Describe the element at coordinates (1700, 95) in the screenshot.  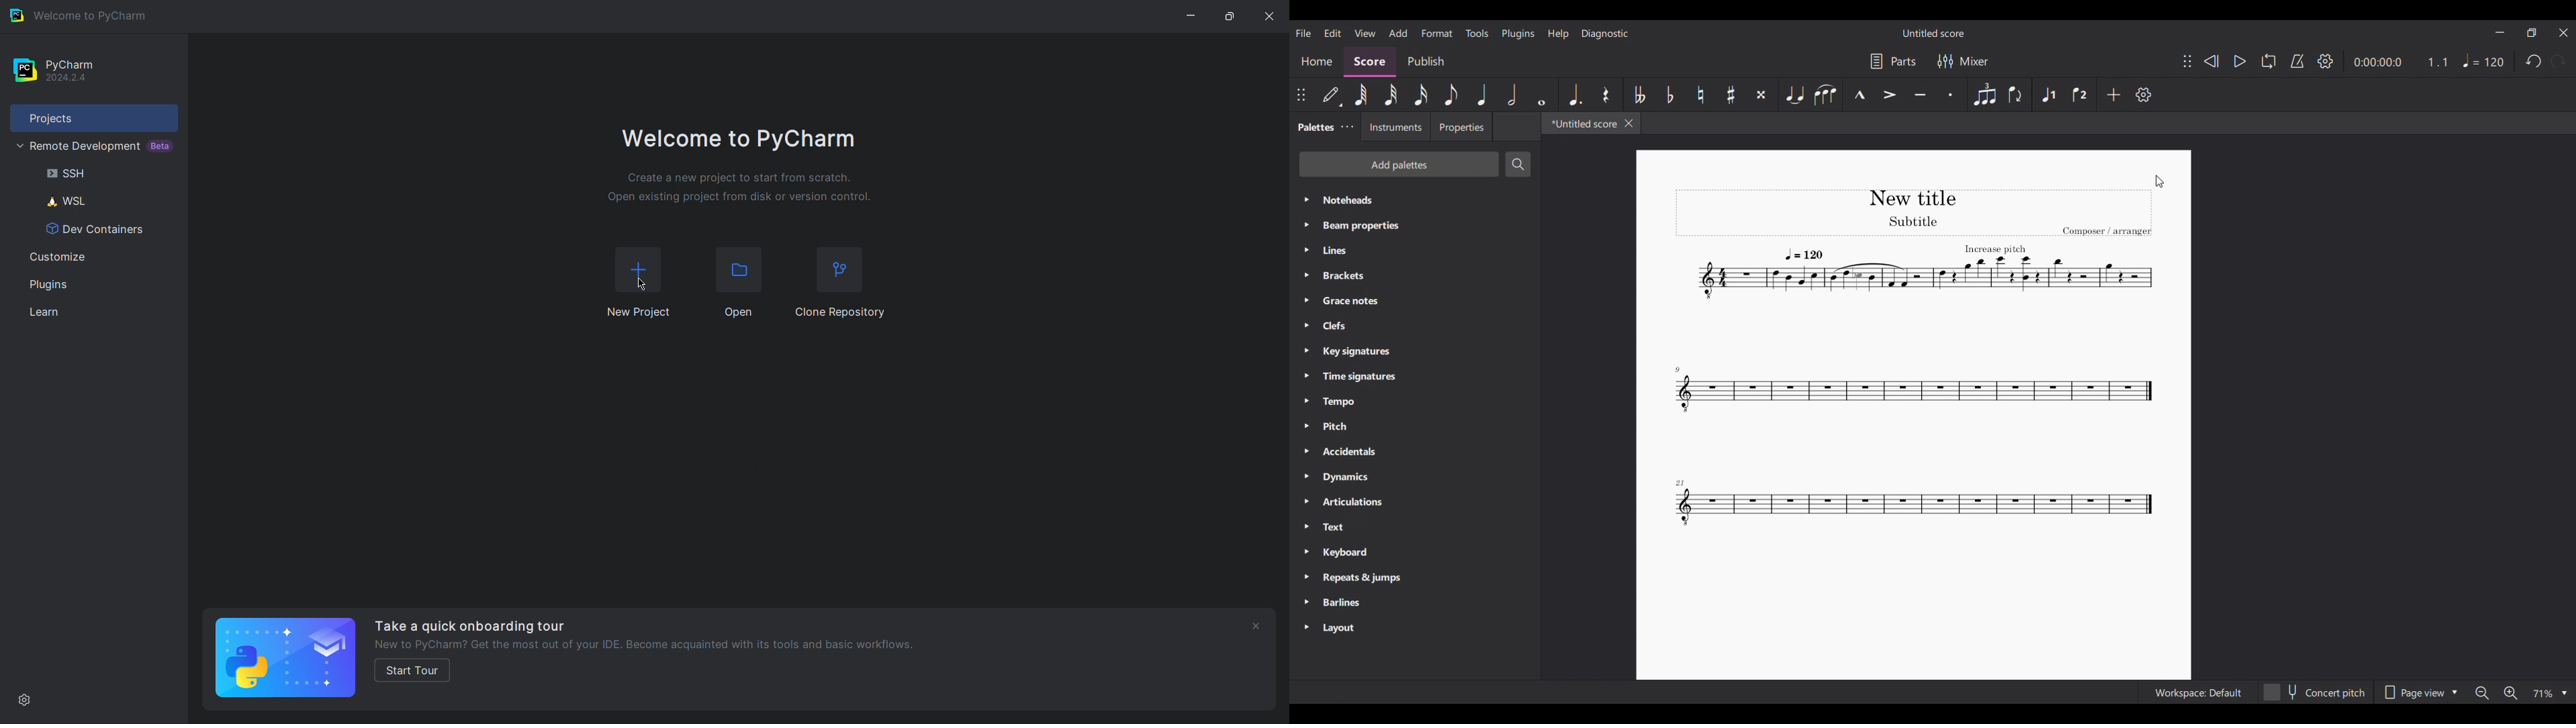
I see `Toggle natural` at that location.